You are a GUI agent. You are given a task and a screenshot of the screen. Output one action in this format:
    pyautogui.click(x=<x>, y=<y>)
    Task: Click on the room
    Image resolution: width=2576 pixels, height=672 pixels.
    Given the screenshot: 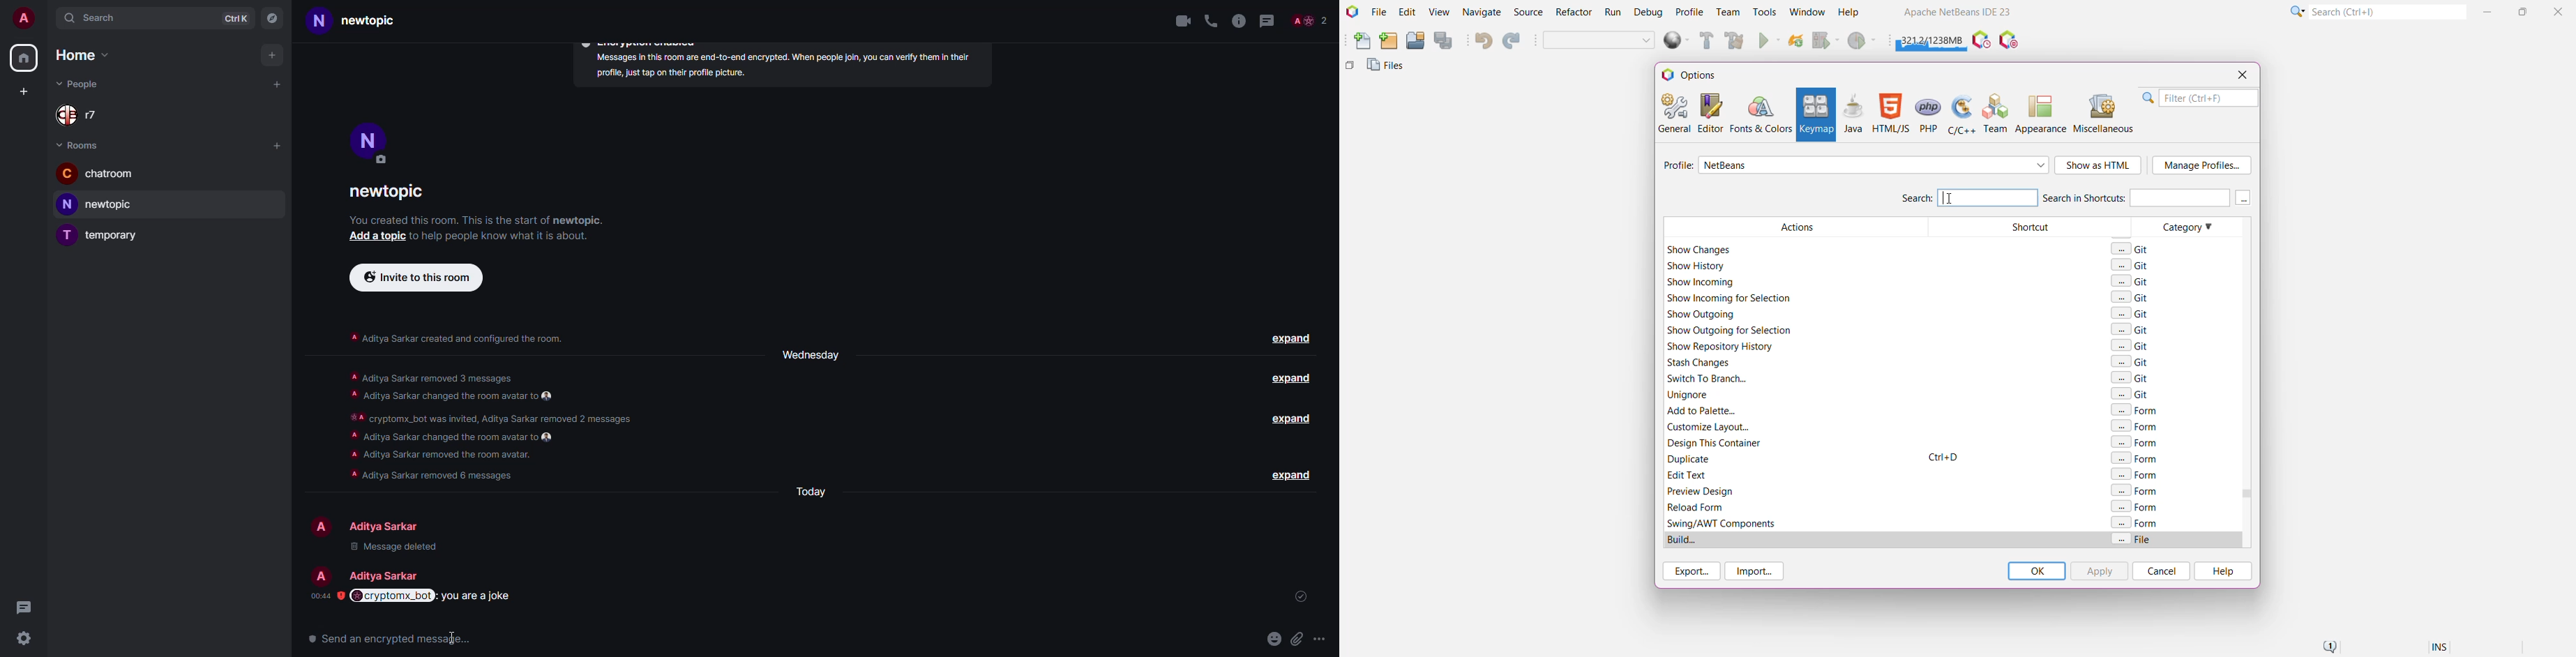 What is the action you would take?
    pyautogui.click(x=96, y=173)
    